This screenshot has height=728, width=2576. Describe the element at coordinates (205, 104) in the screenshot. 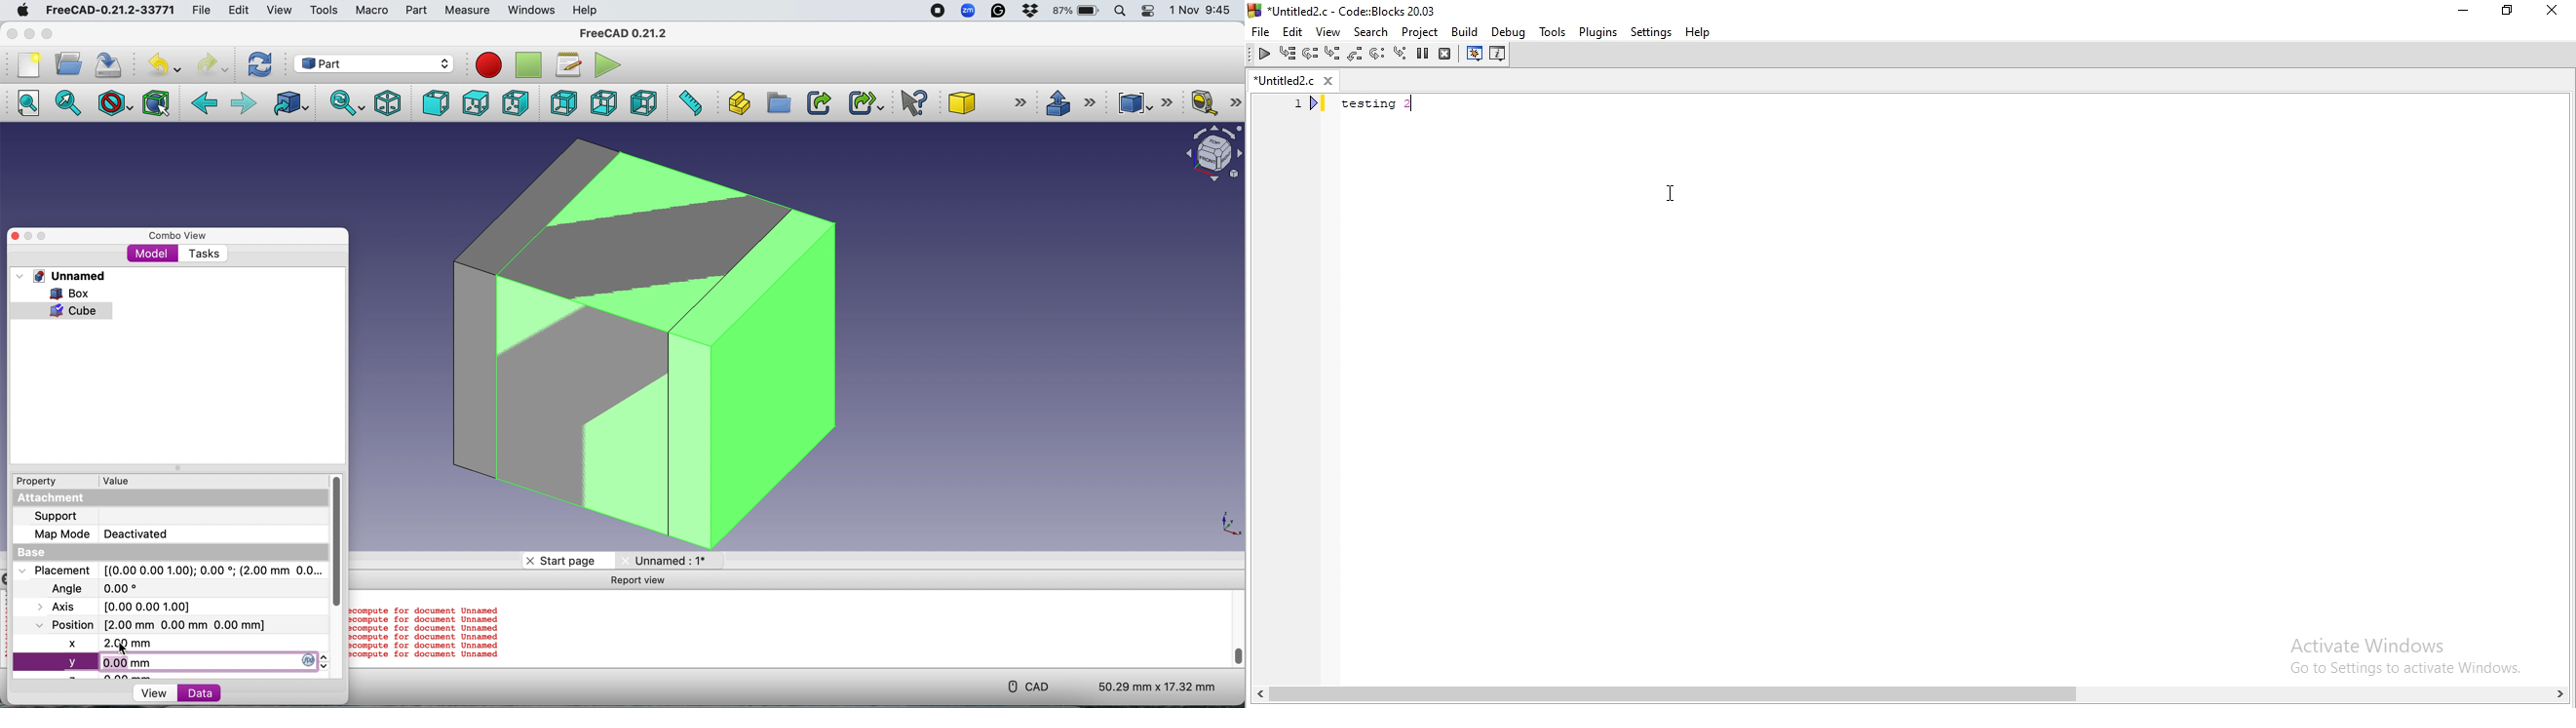

I see `Backward` at that location.